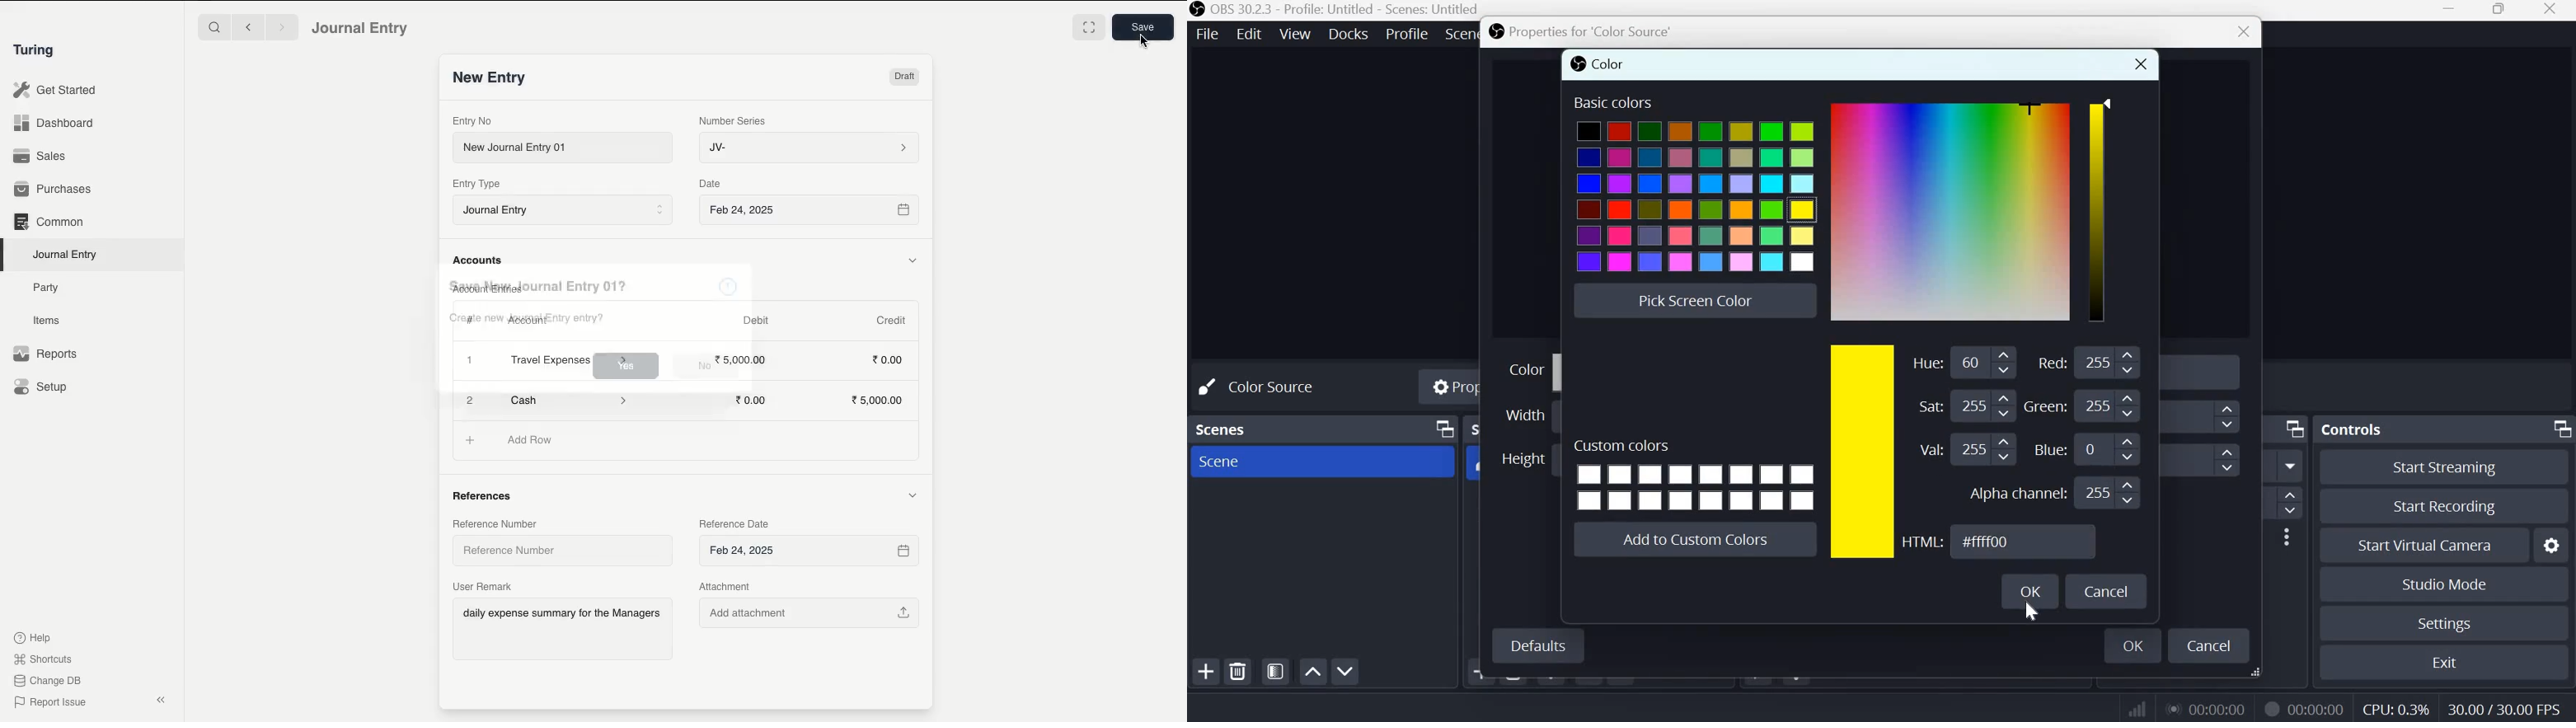 This screenshot has width=2576, height=728. Describe the element at coordinates (552, 549) in the screenshot. I see `Reference Number` at that location.